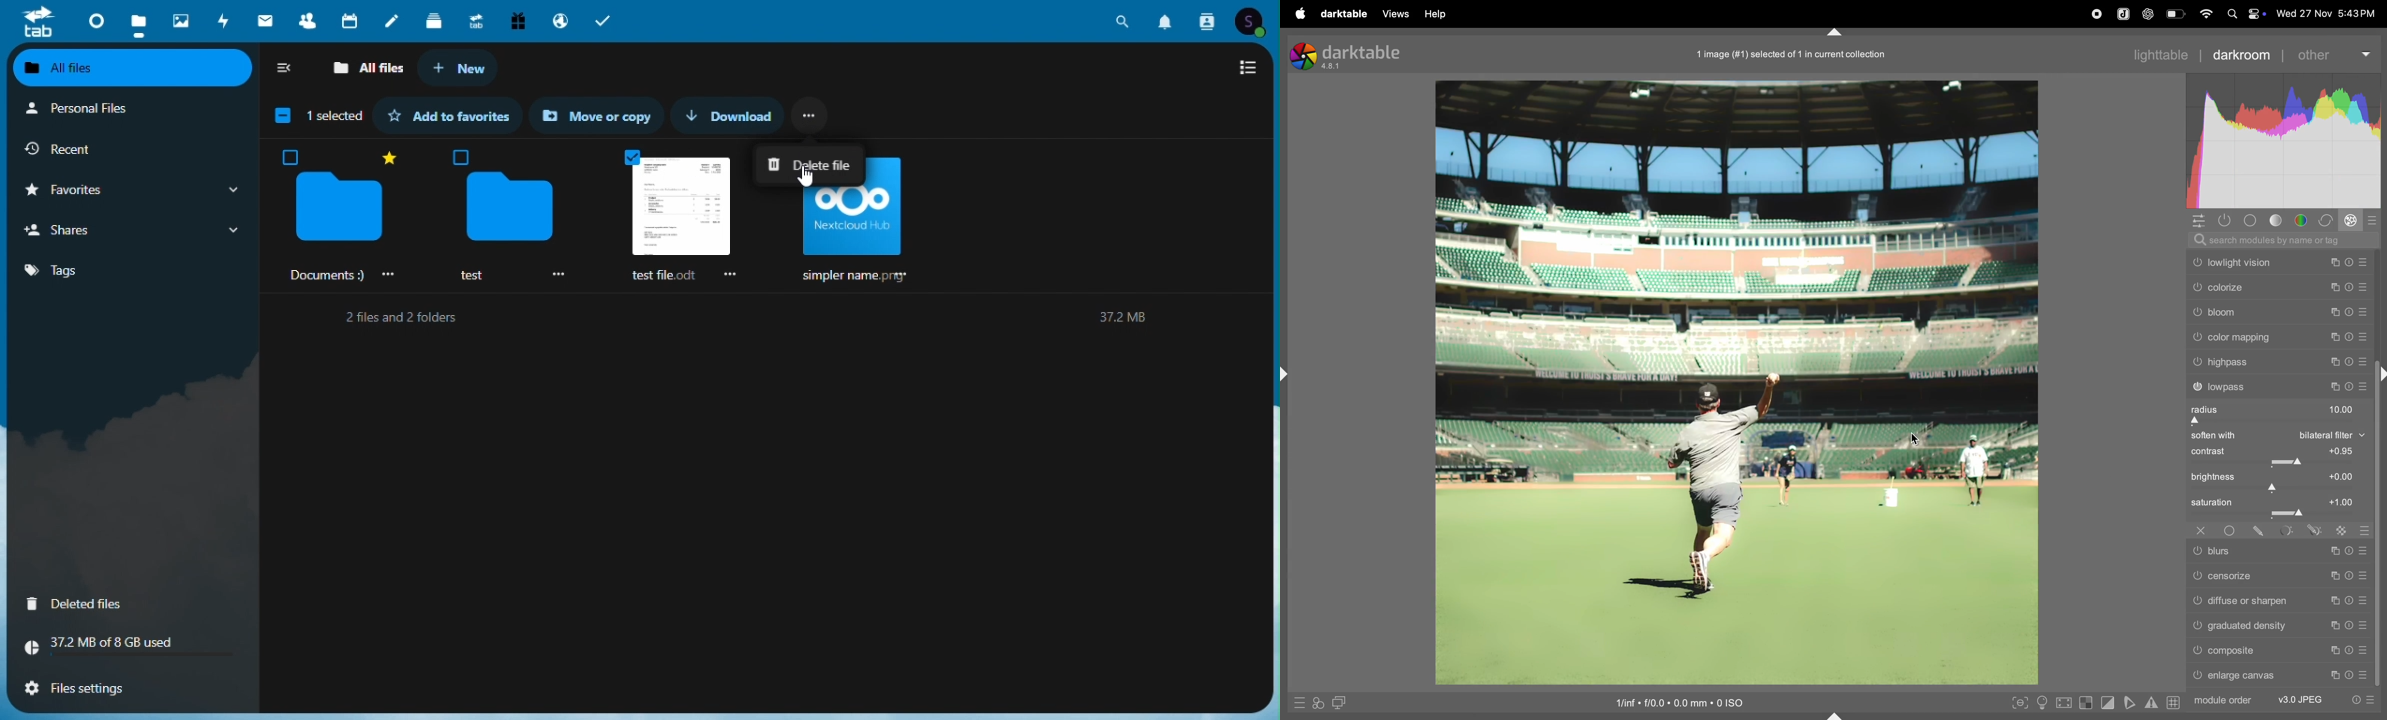 Image resolution: width=2408 pixels, height=728 pixels. What do you see at coordinates (2374, 220) in the screenshot?
I see `presets` at bounding box center [2374, 220].